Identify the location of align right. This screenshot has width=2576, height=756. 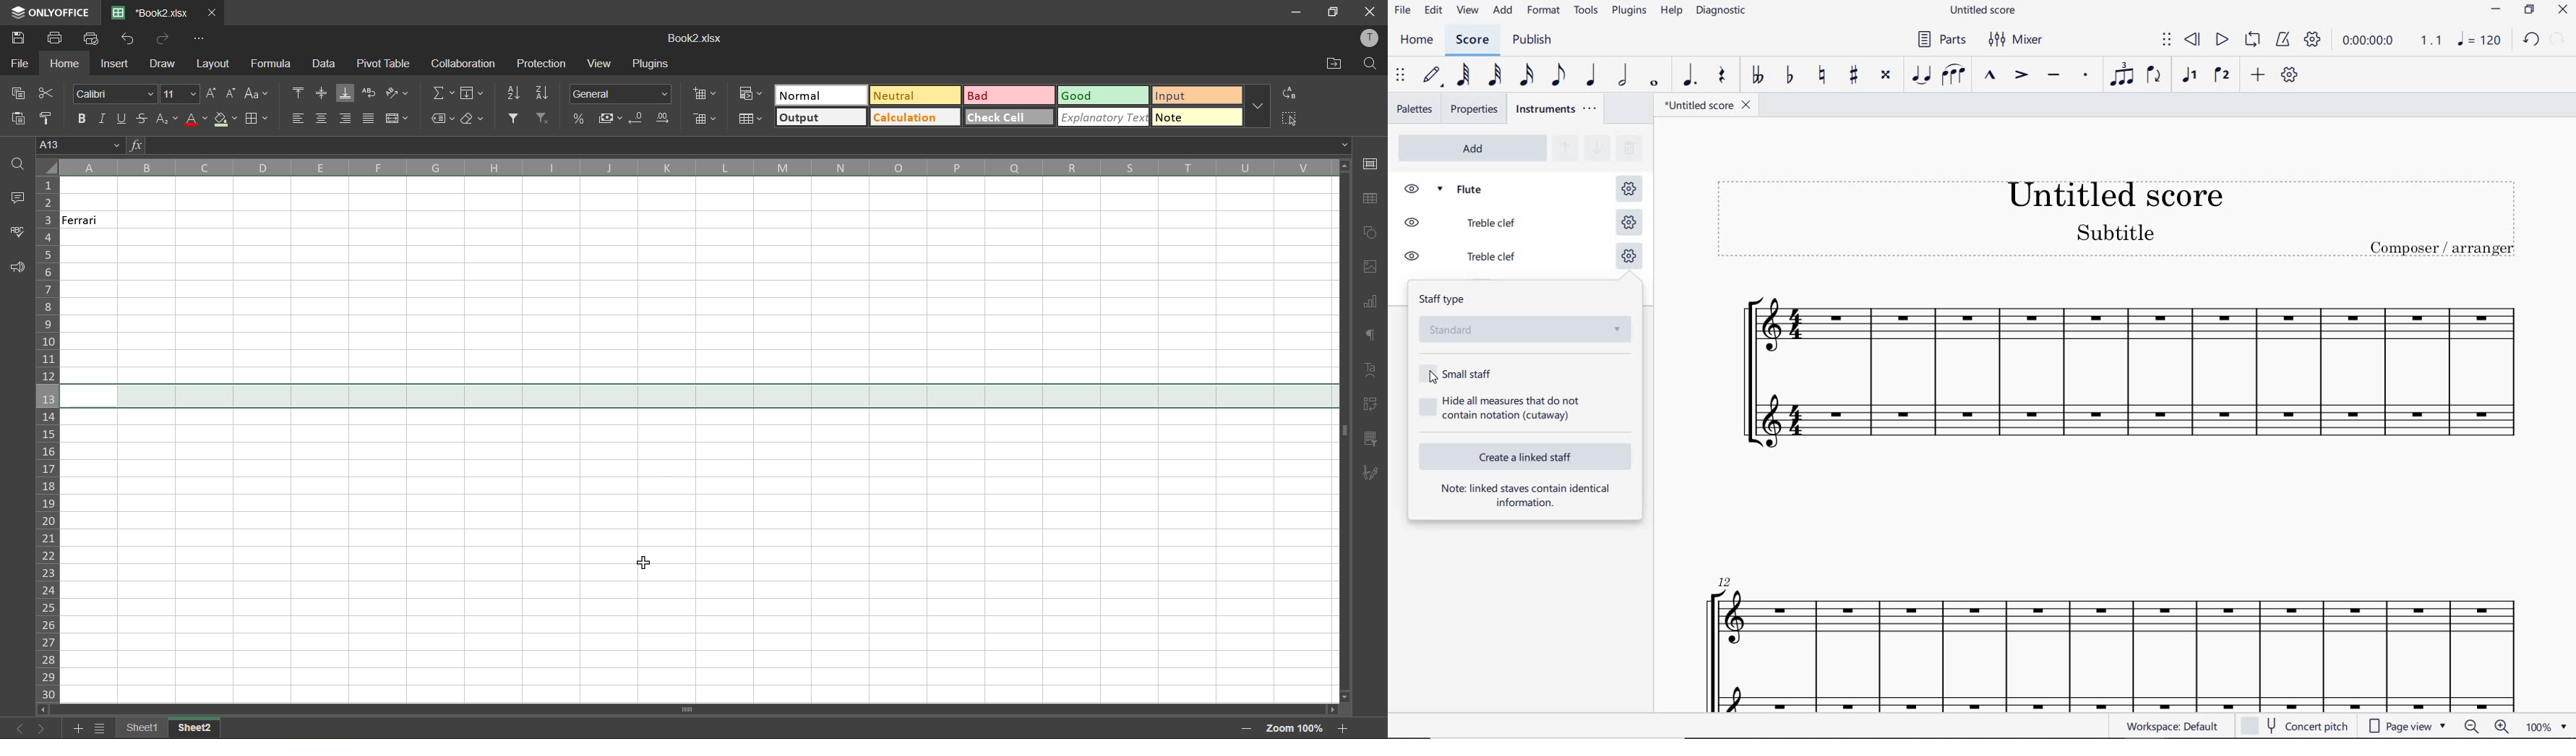
(348, 117).